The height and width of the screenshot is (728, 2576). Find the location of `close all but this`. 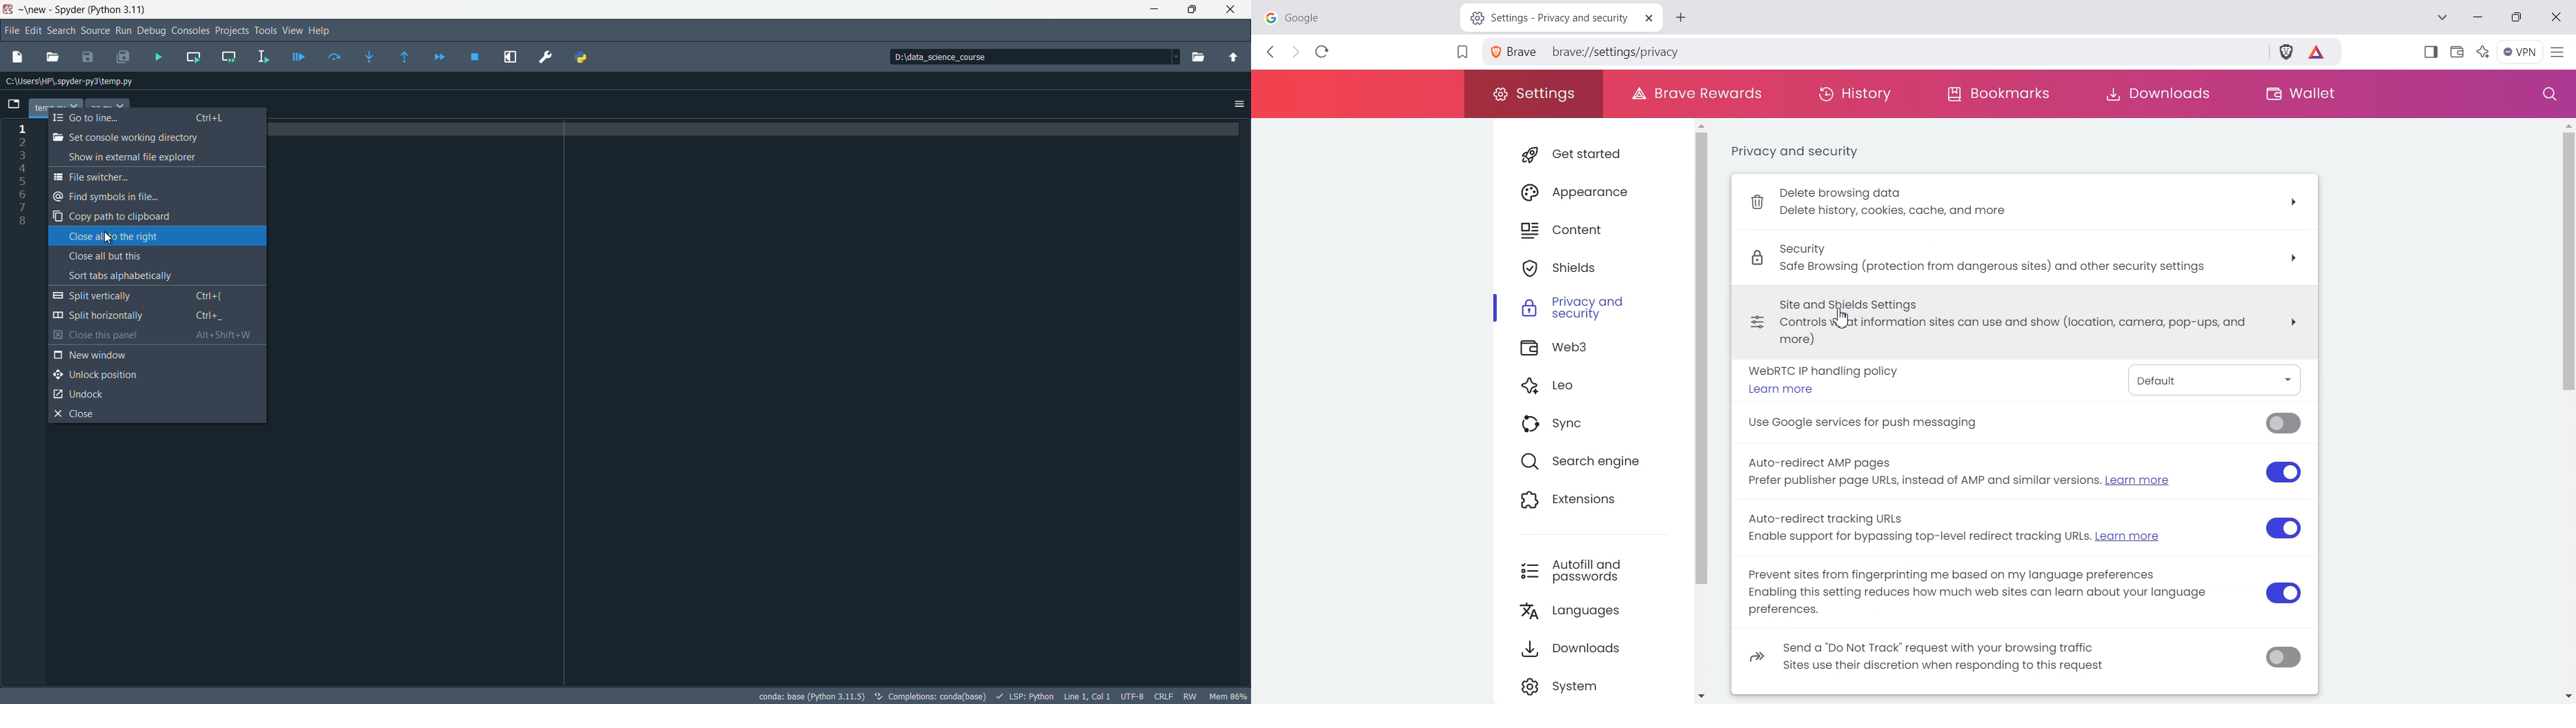

close all but this is located at coordinates (104, 255).